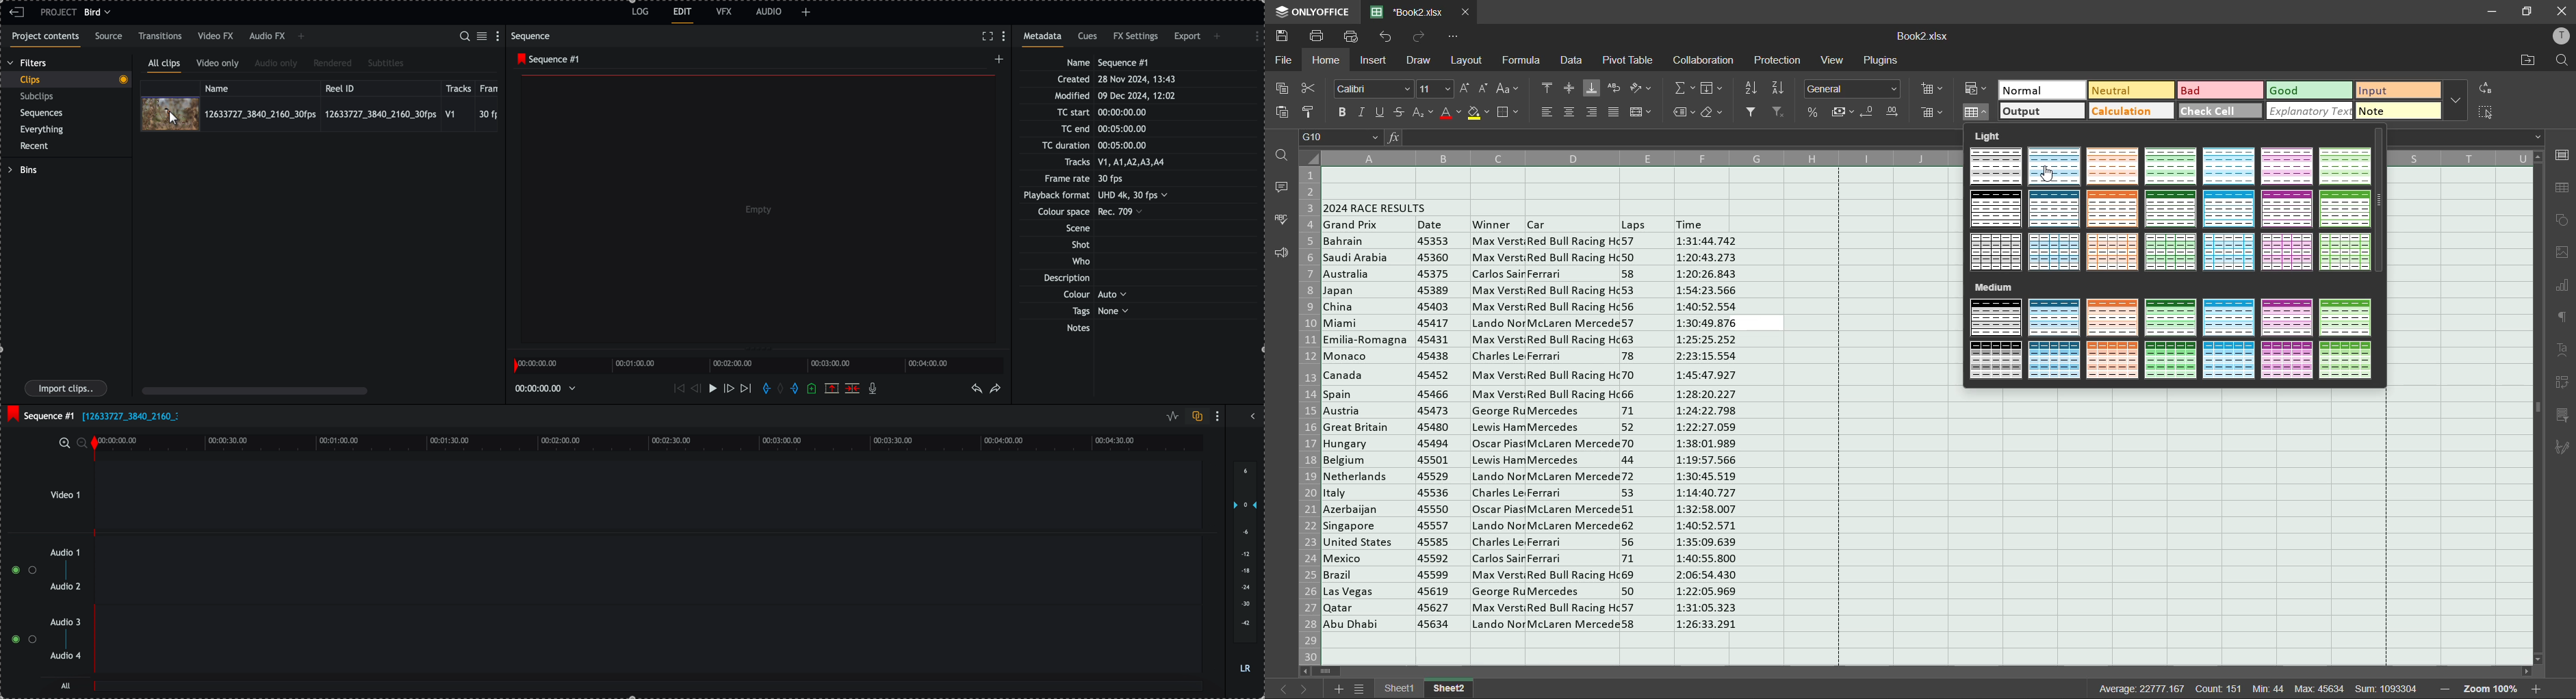 The width and height of the screenshot is (2576, 700). I want to click on table style light 6, so click(2289, 167).